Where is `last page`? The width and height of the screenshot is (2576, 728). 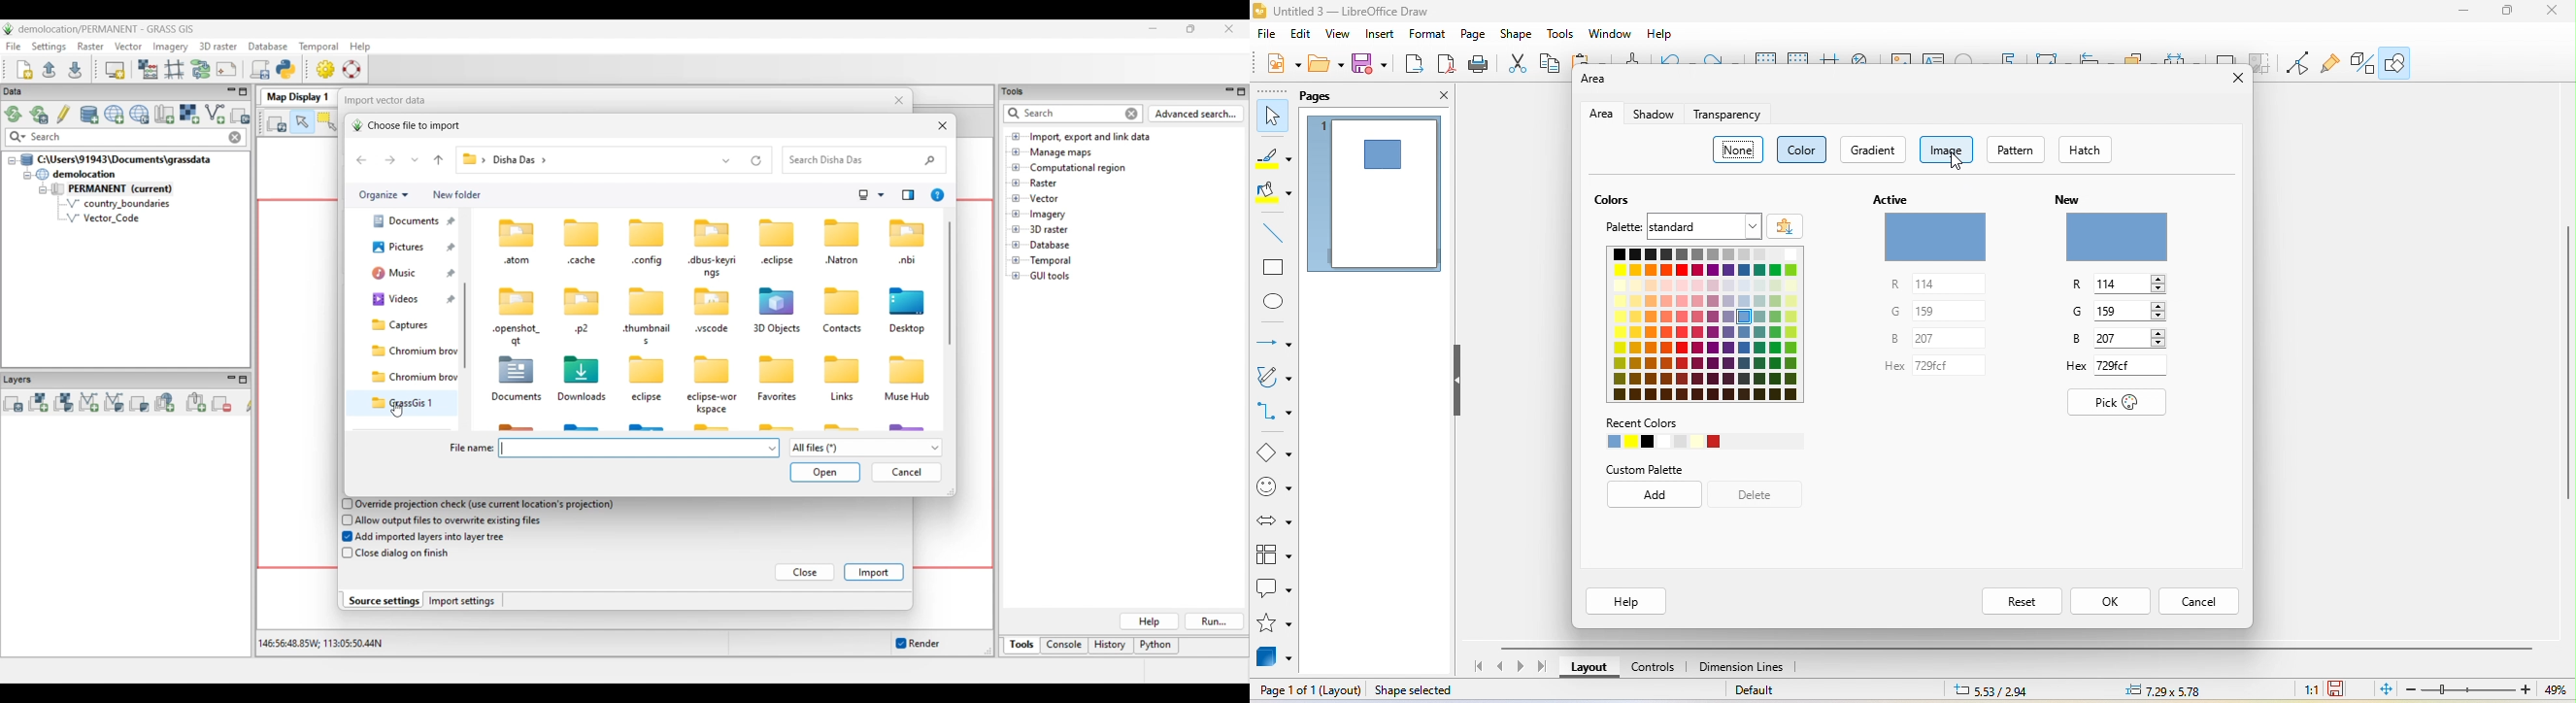
last page is located at coordinates (1540, 667).